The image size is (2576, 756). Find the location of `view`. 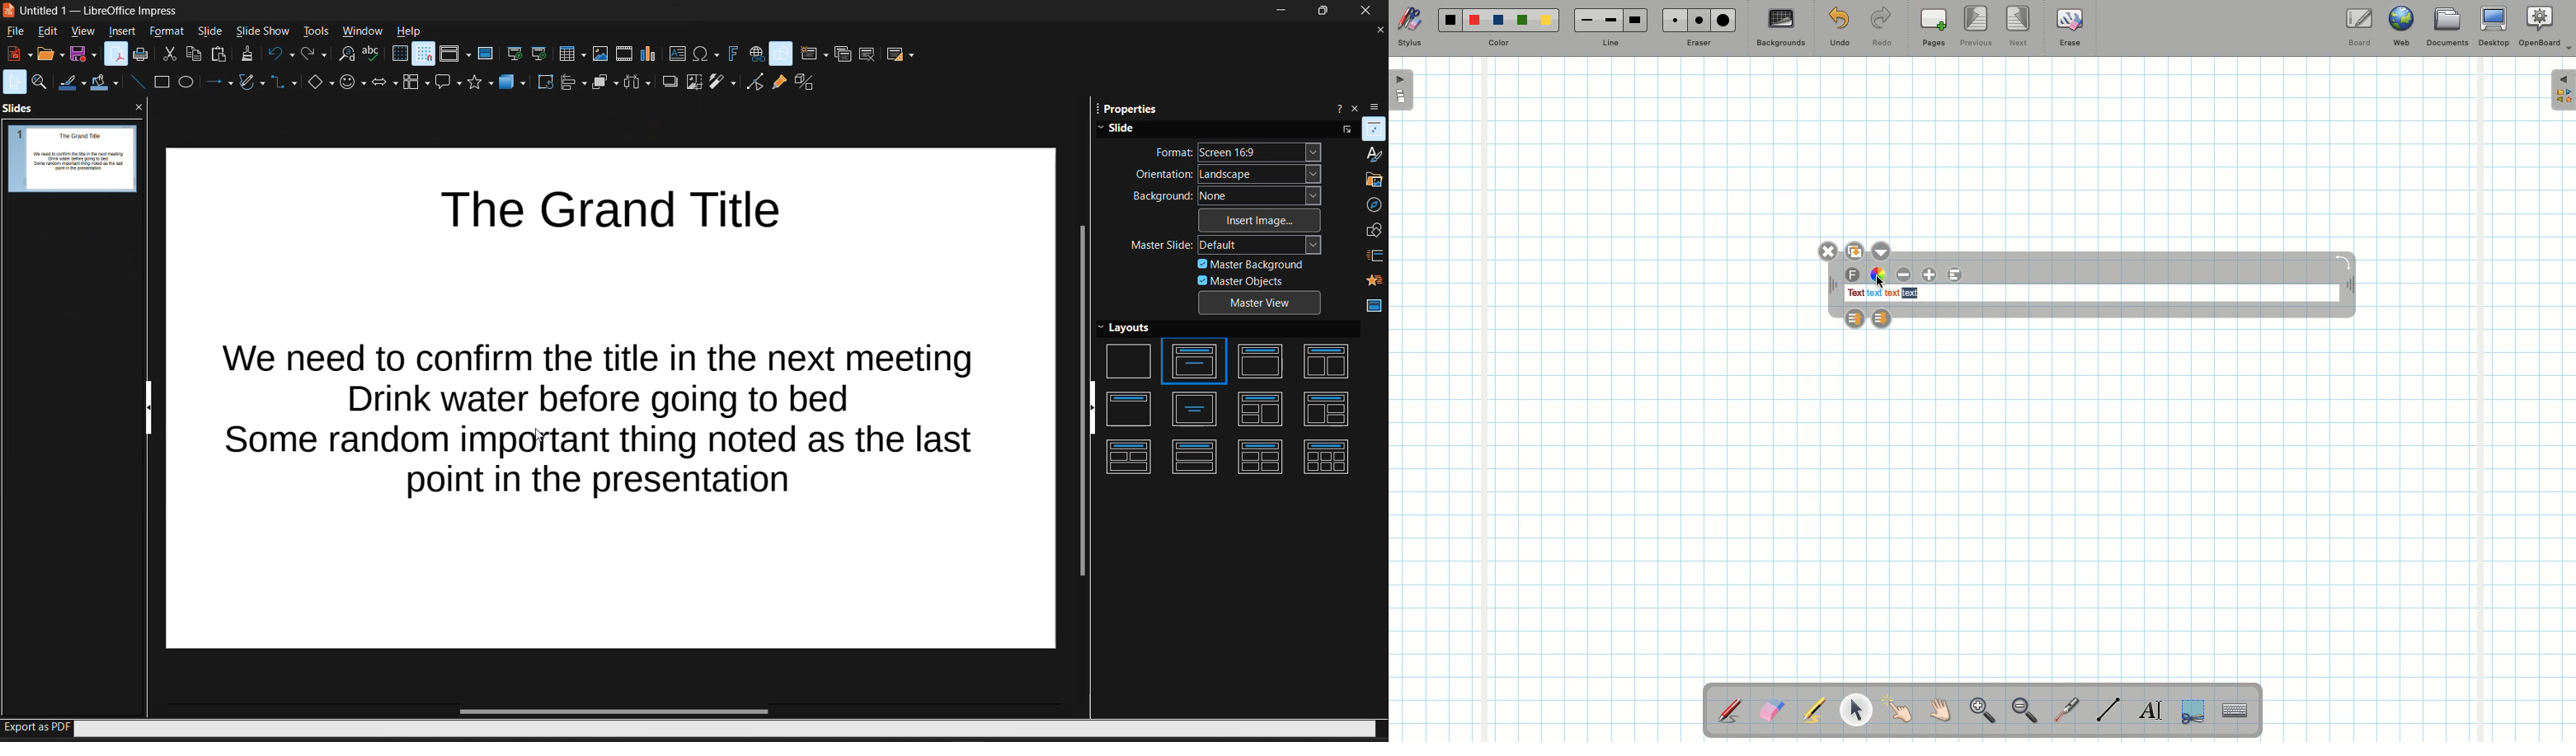

view is located at coordinates (82, 33).